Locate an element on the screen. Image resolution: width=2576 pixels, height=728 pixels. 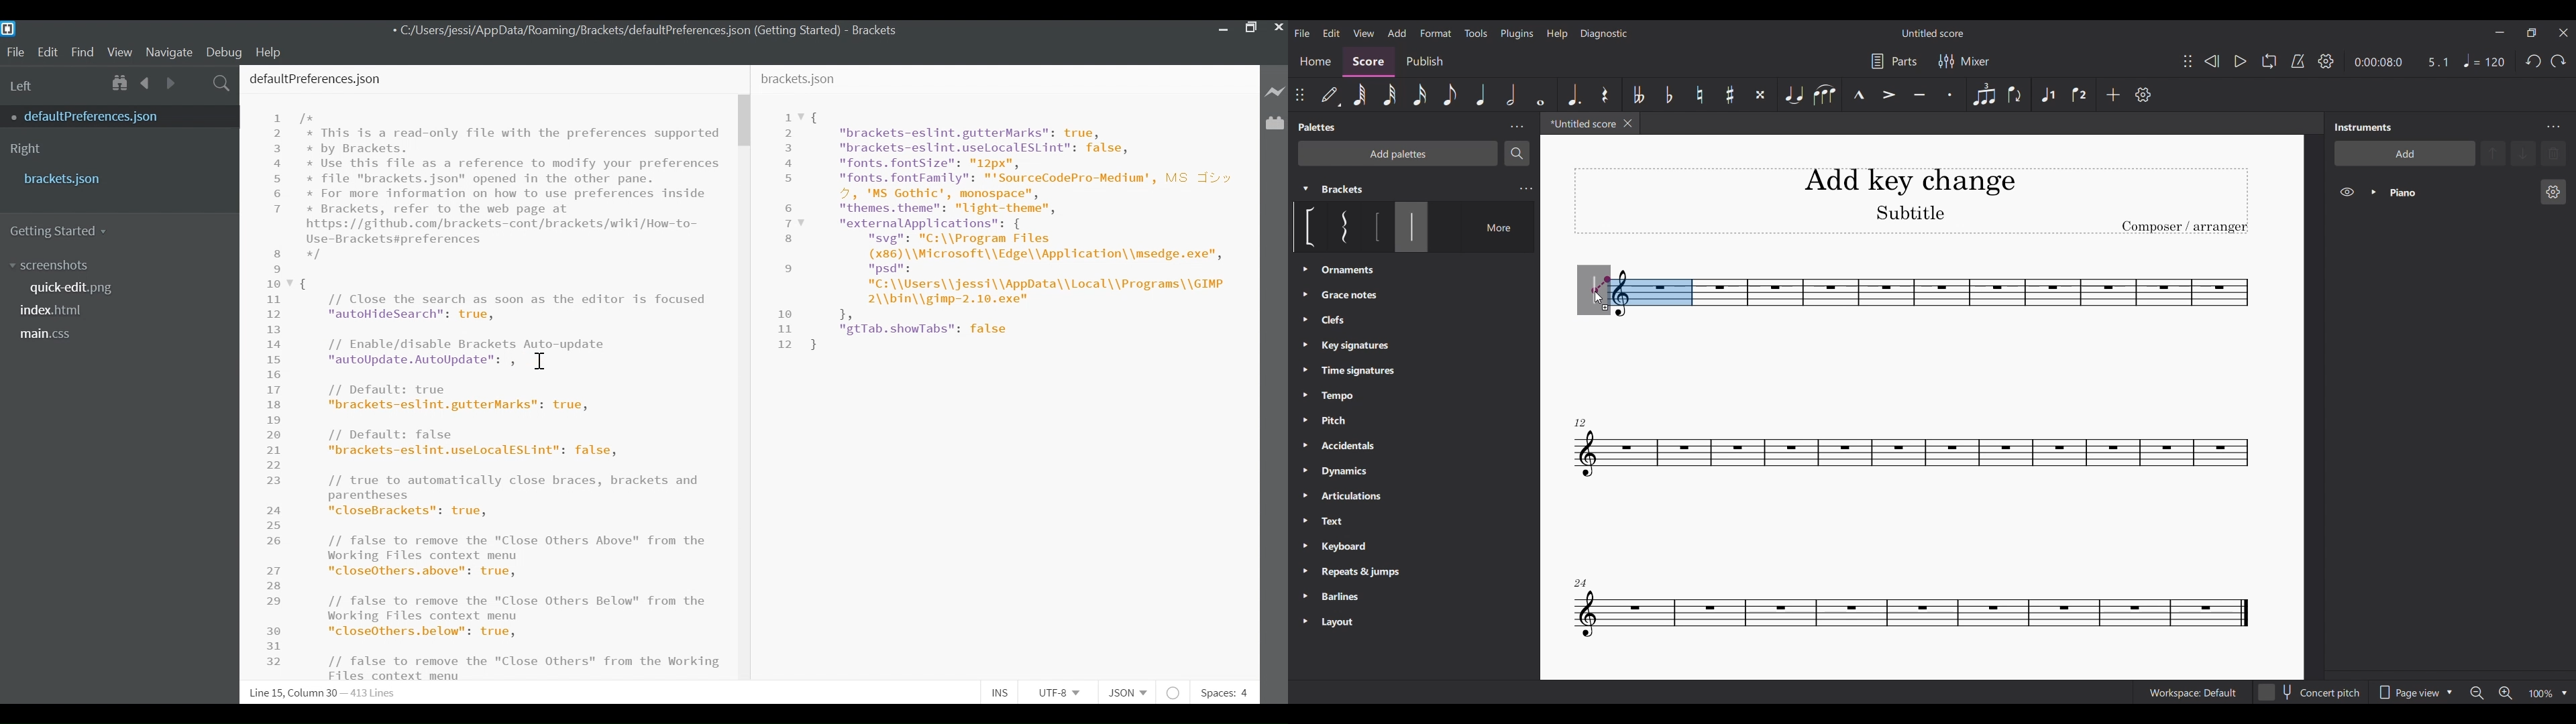
Zoom out is located at coordinates (2475, 693).